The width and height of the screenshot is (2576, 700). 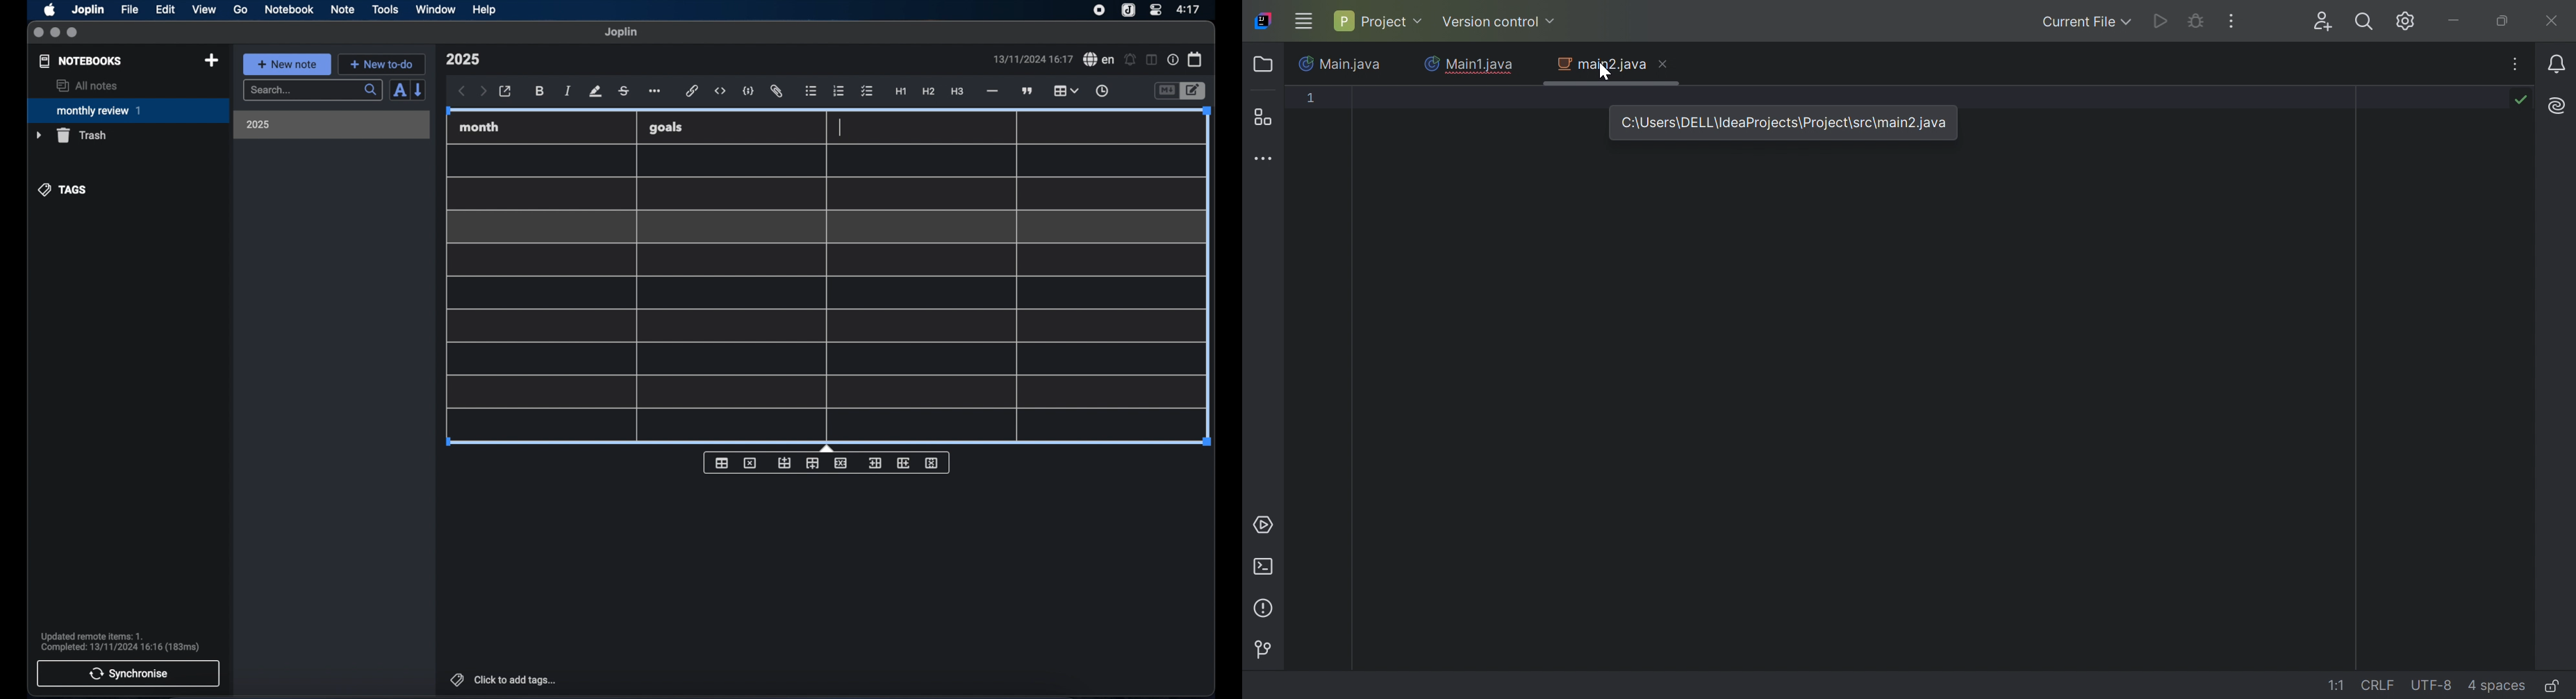 What do you see at coordinates (932, 463) in the screenshot?
I see `delete column` at bounding box center [932, 463].